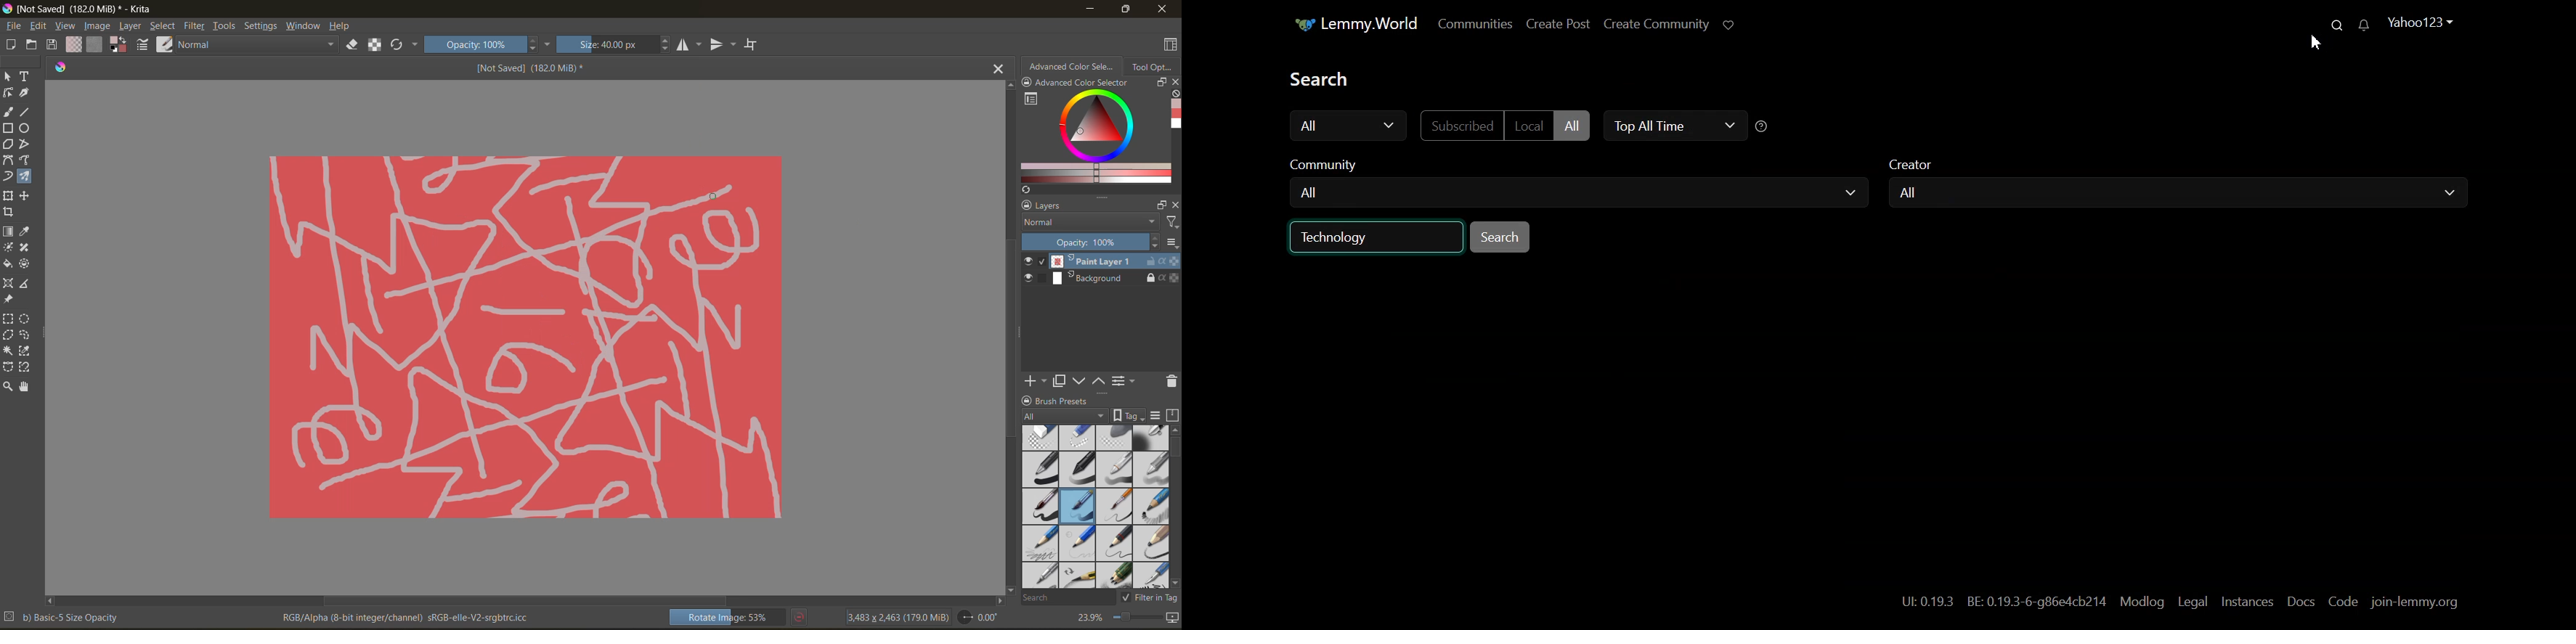 The image size is (2576, 644). What do you see at coordinates (1057, 381) in the screenshot?
I see `duplicate` at bounding box center [1057, 381].